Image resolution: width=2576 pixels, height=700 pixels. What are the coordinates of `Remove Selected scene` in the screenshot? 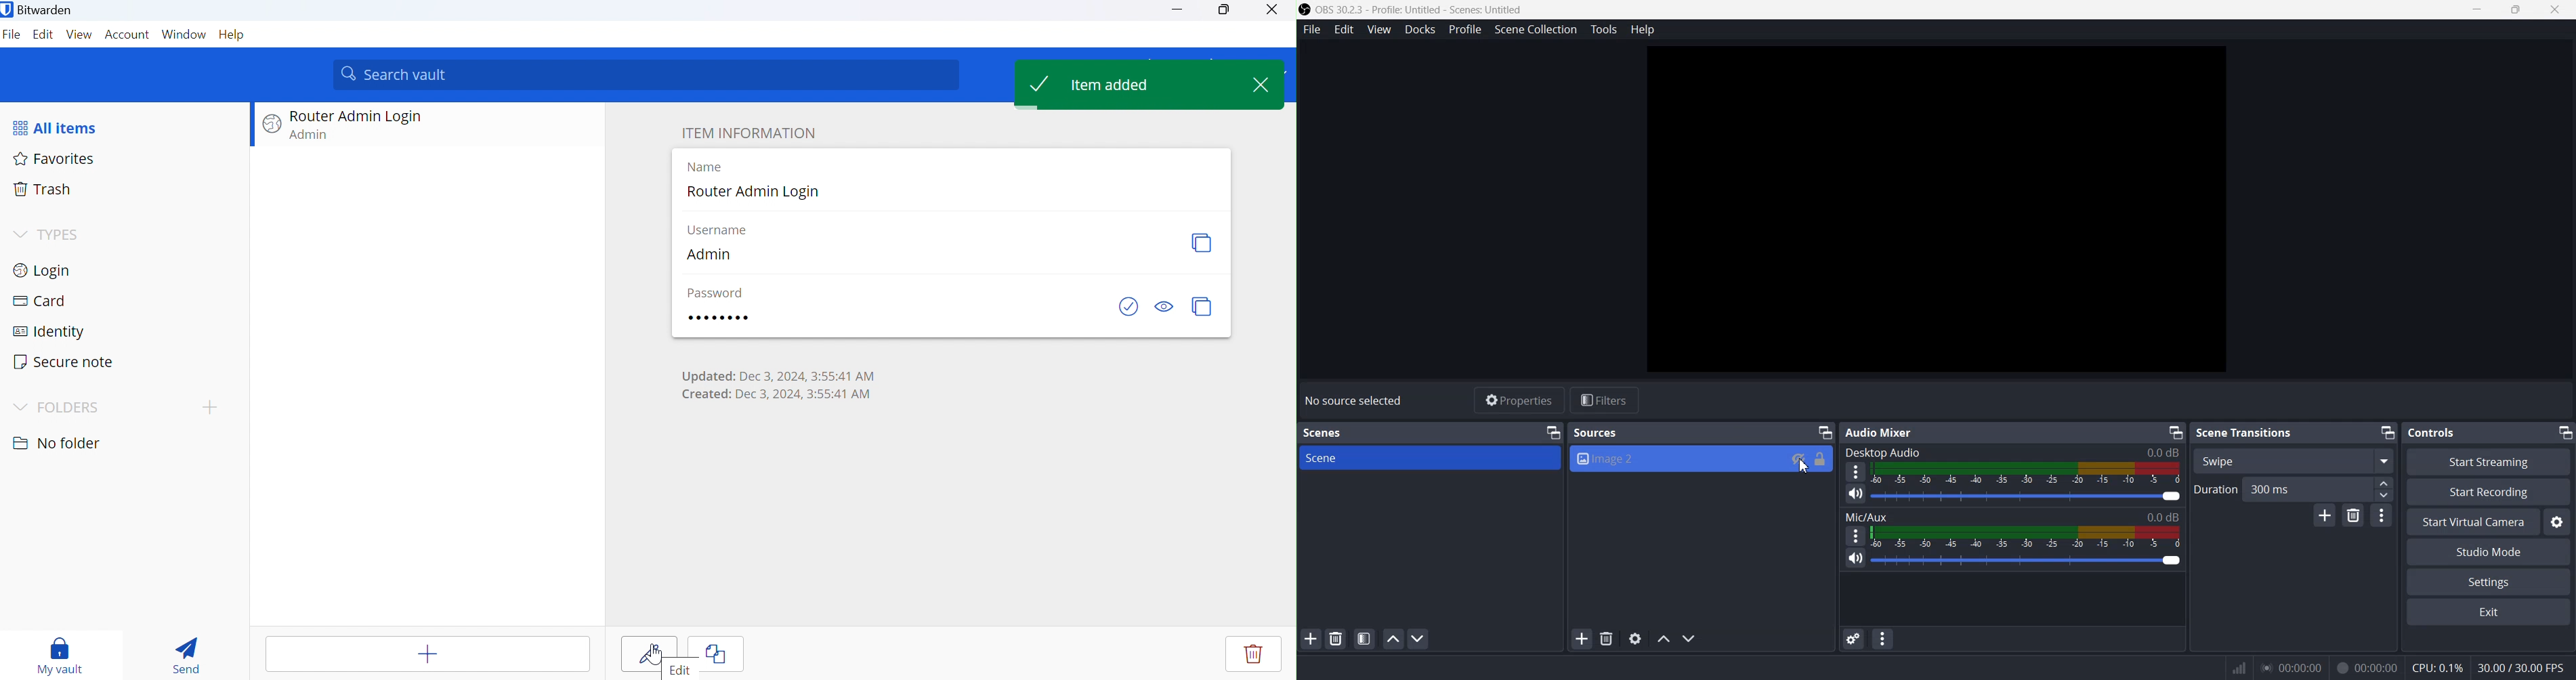 It's located at (1336, 638).